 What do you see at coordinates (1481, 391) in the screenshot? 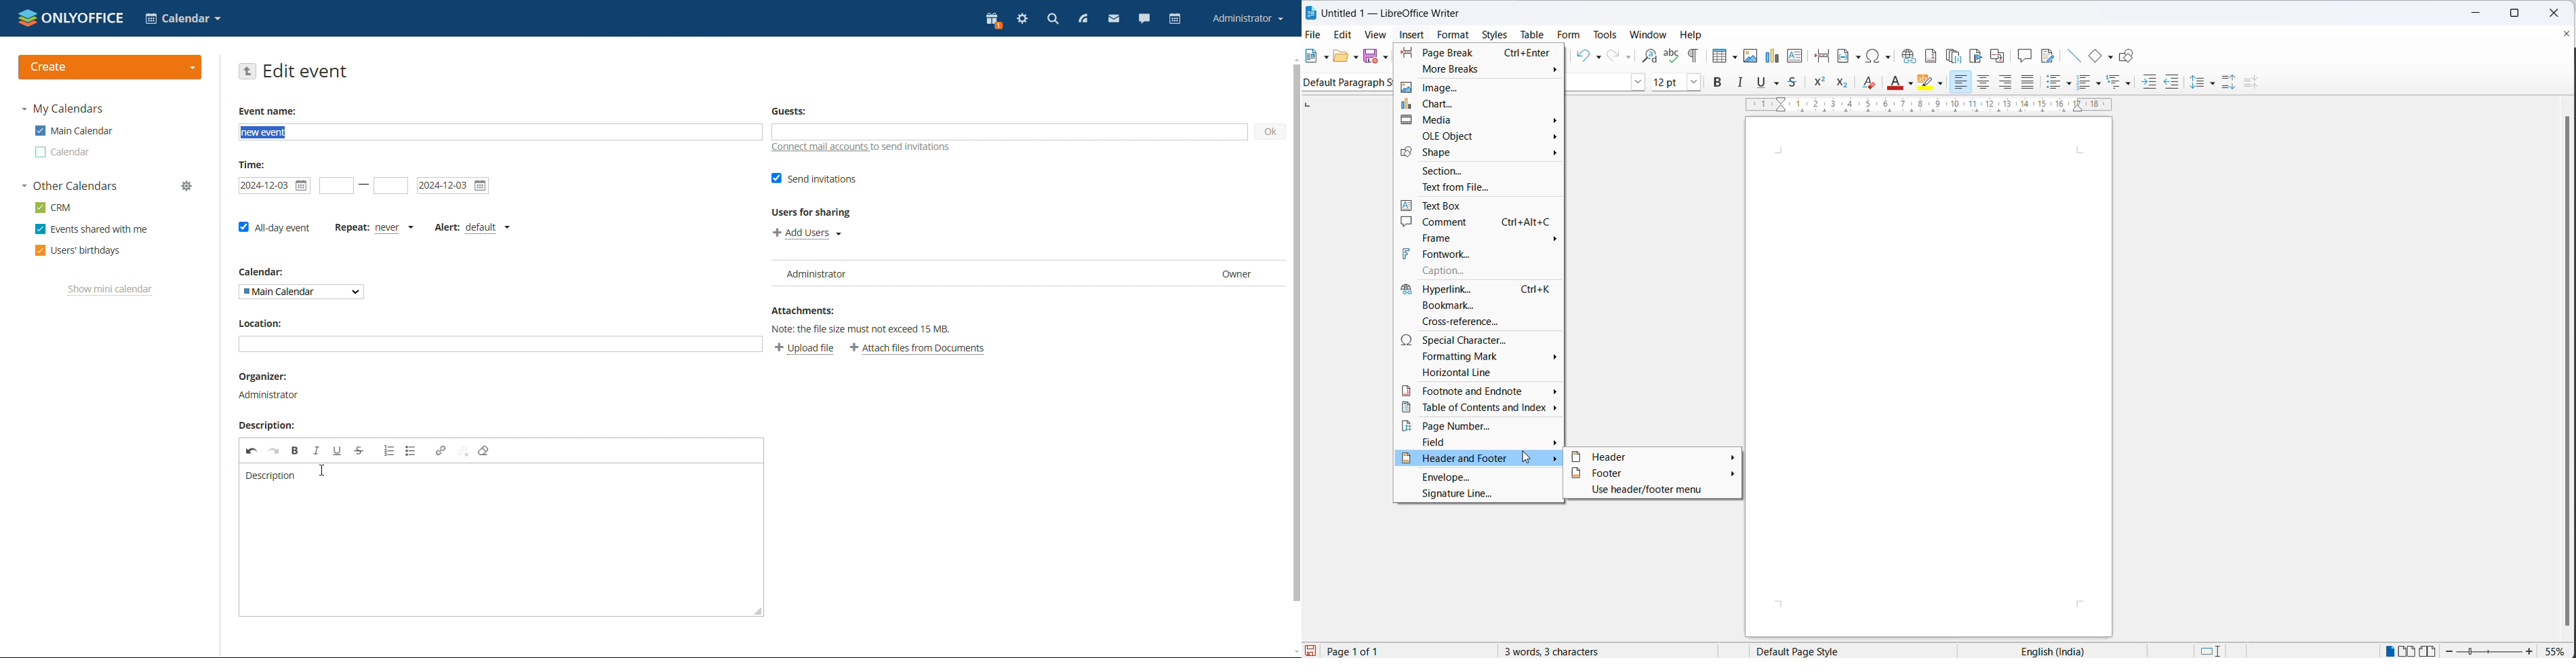
I see `footnote and endnote` at bounding box center [1481, 391].